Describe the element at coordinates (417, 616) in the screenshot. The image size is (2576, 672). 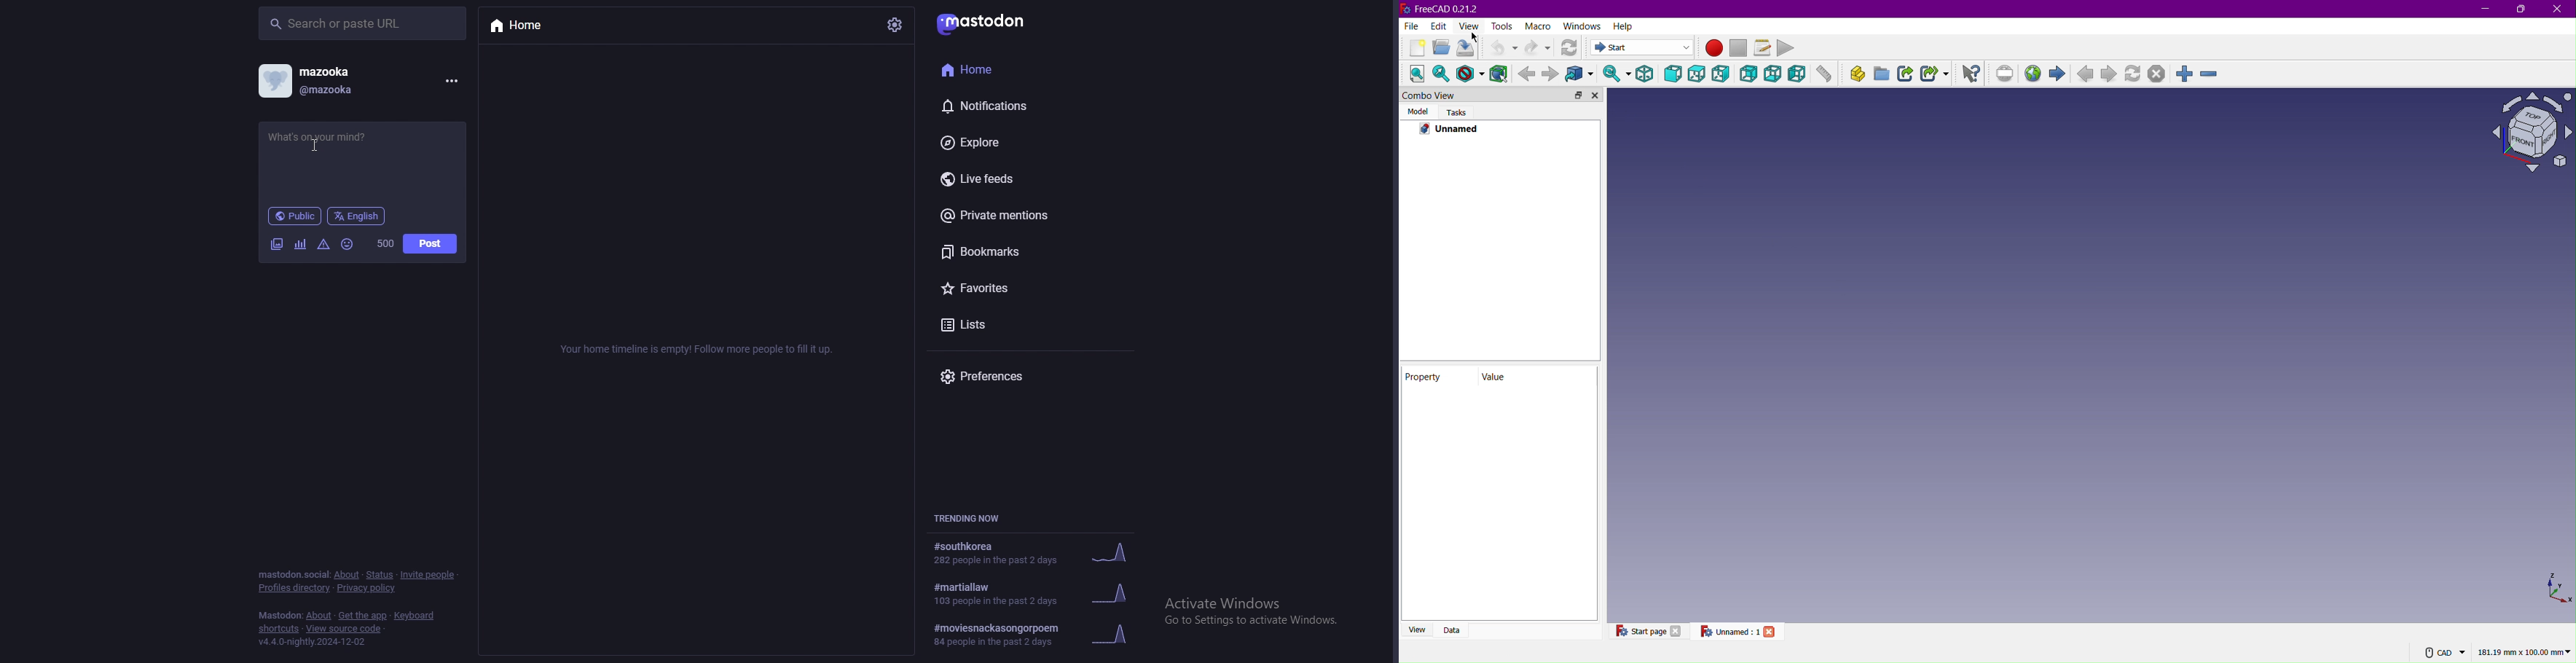
I see `keyboard` at that location.